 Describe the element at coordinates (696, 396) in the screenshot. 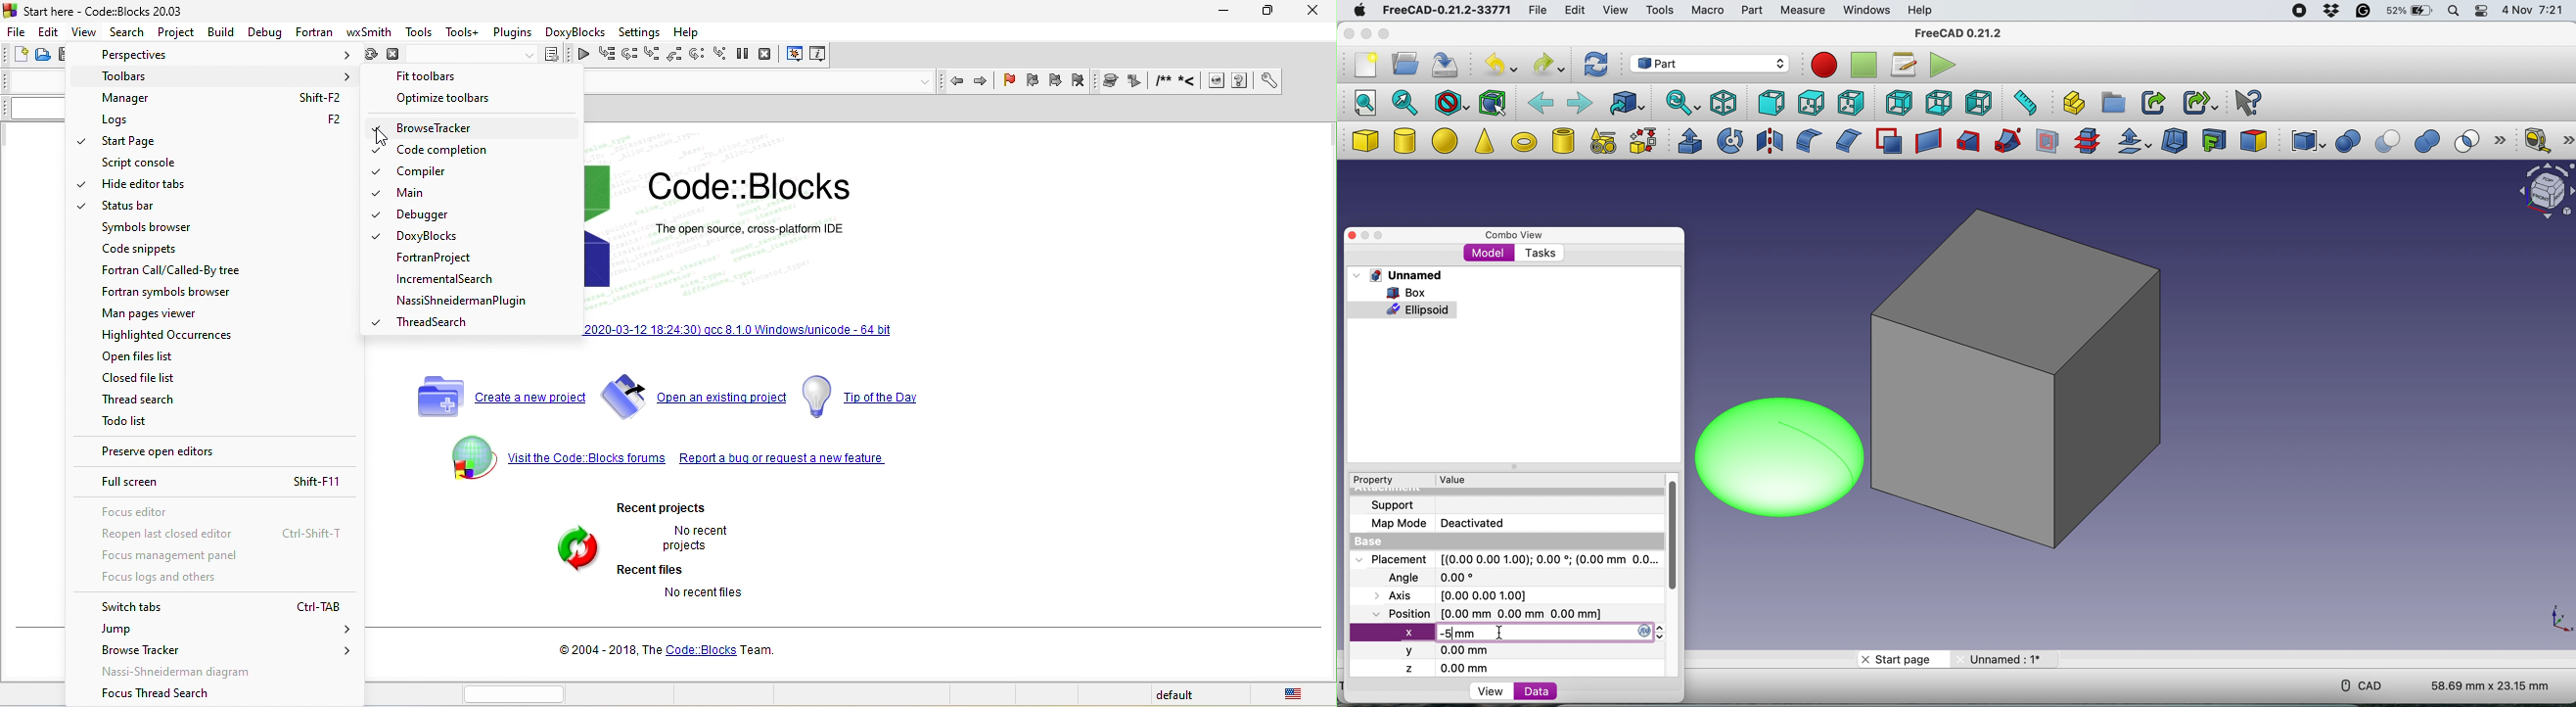

I see `open an existing project` at that location.